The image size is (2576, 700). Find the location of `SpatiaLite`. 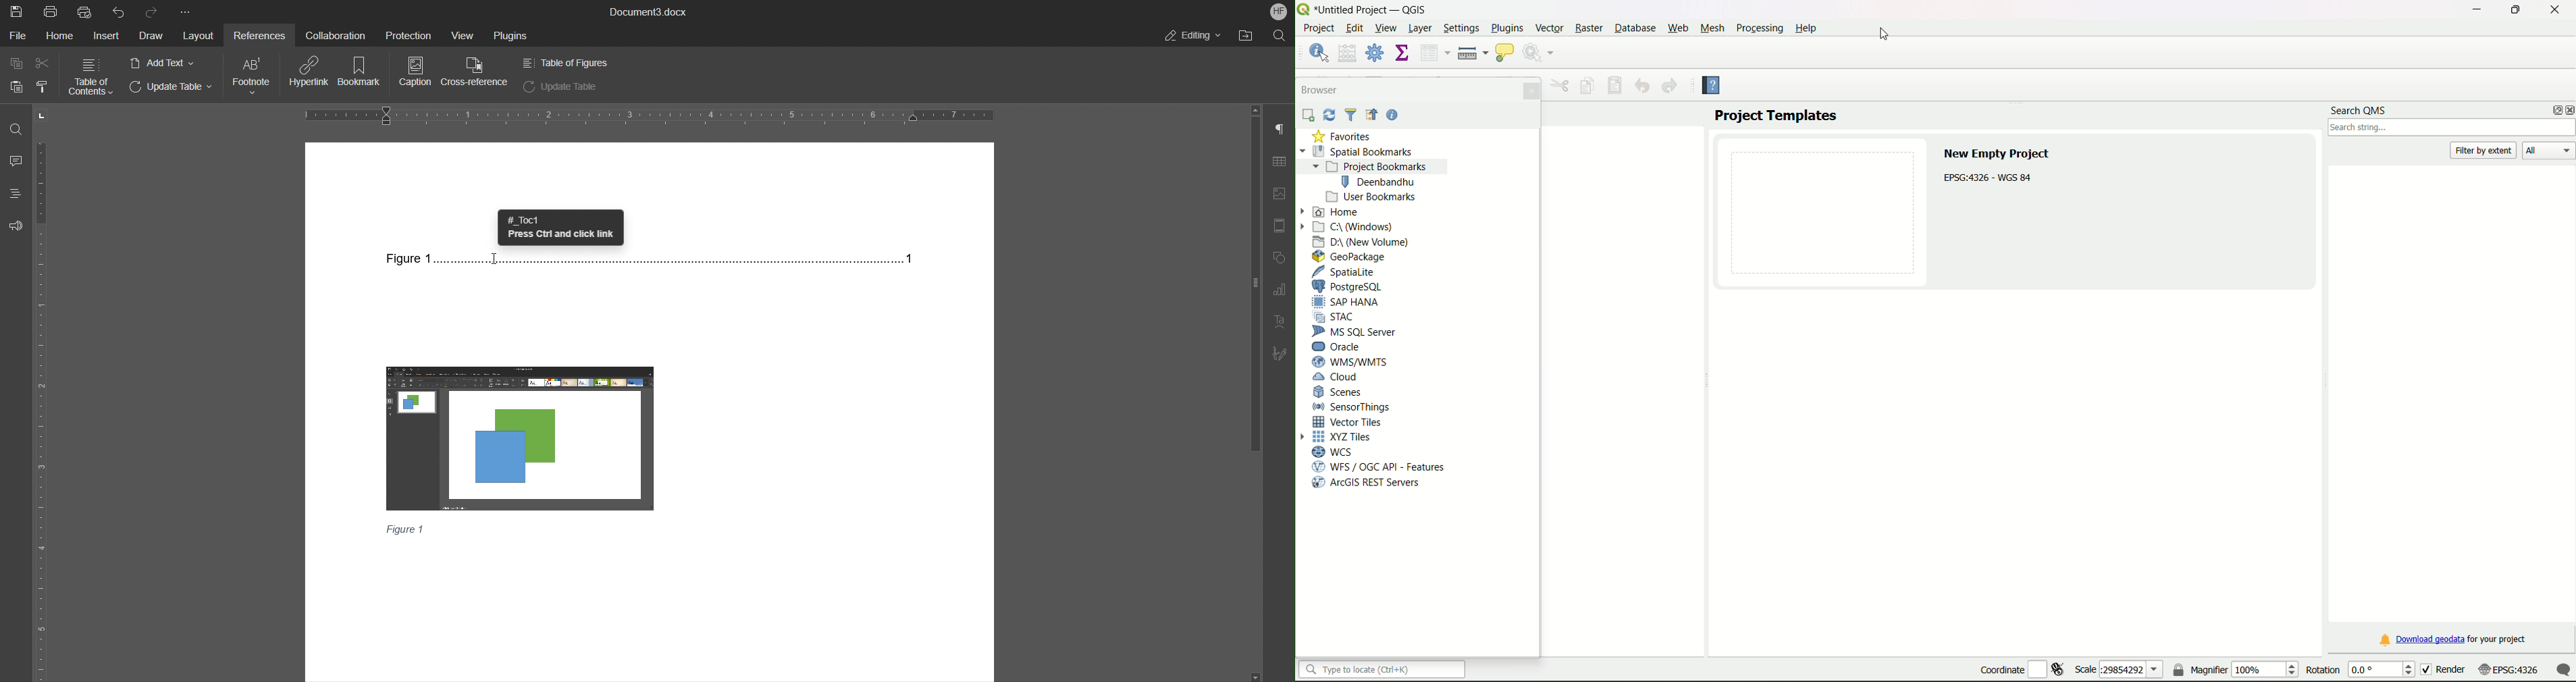

SpatiaLite is located at coordinates (1353, 270).